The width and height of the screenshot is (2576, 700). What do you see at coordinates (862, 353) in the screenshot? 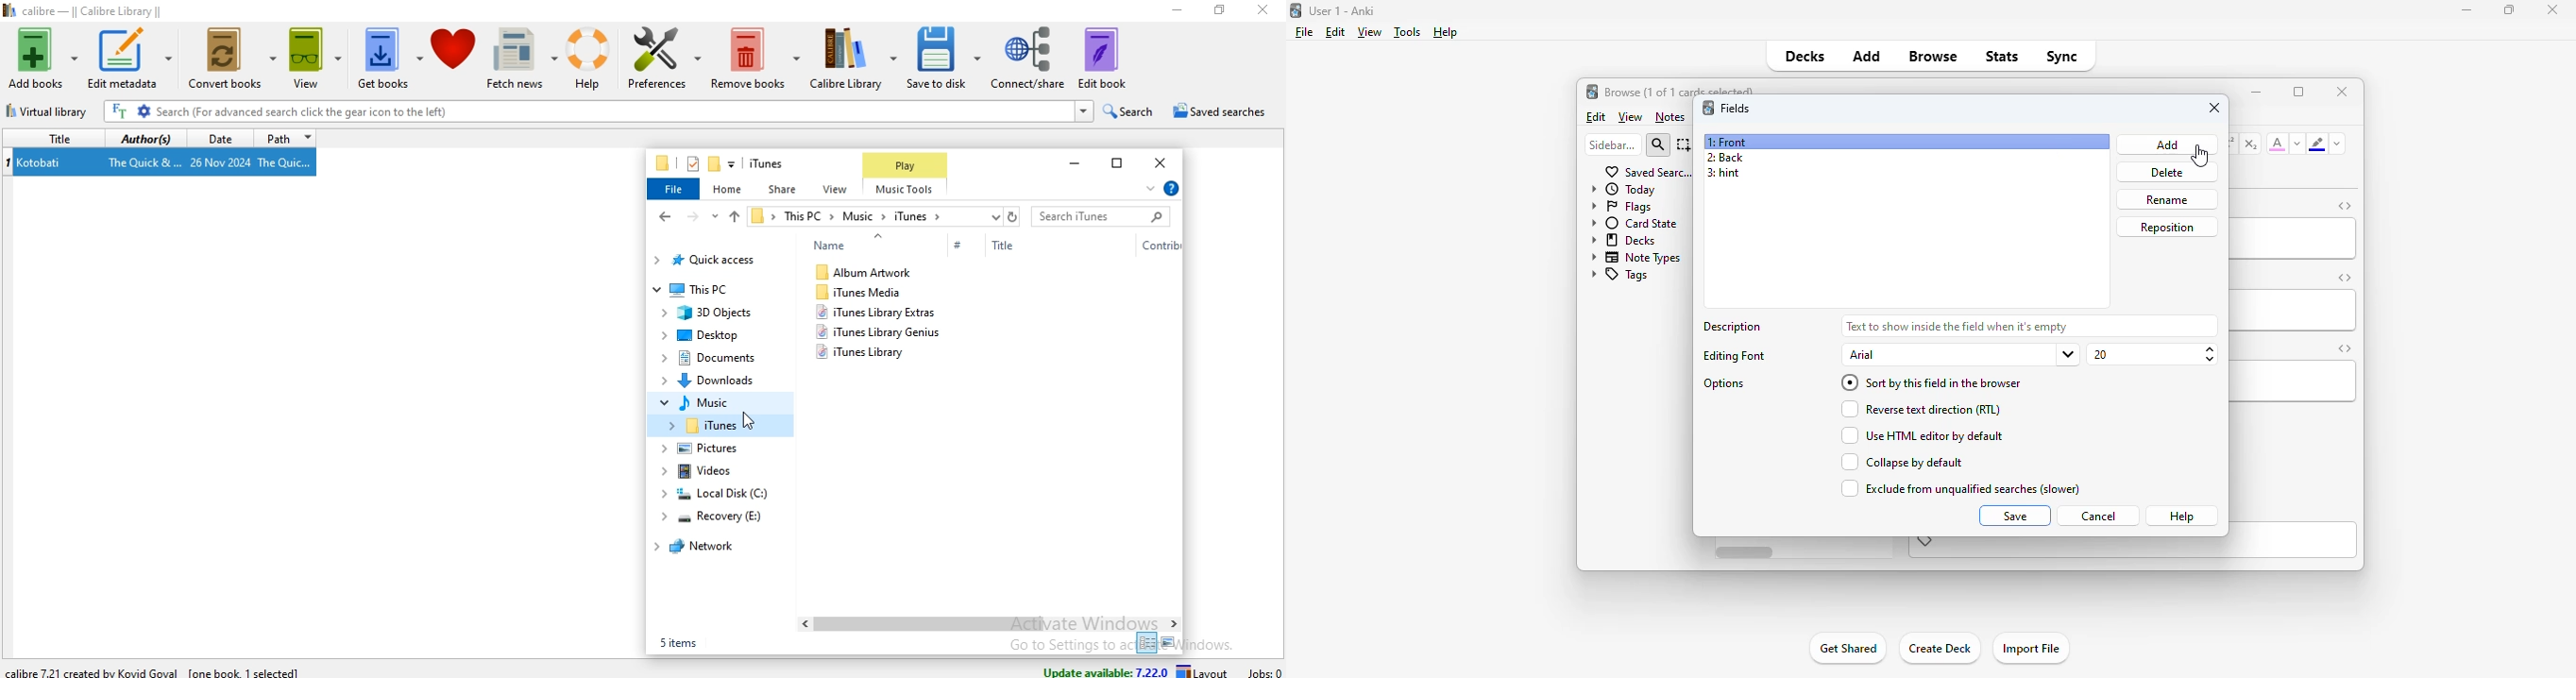
I see `itunes library` at bounding box center [862, 353].